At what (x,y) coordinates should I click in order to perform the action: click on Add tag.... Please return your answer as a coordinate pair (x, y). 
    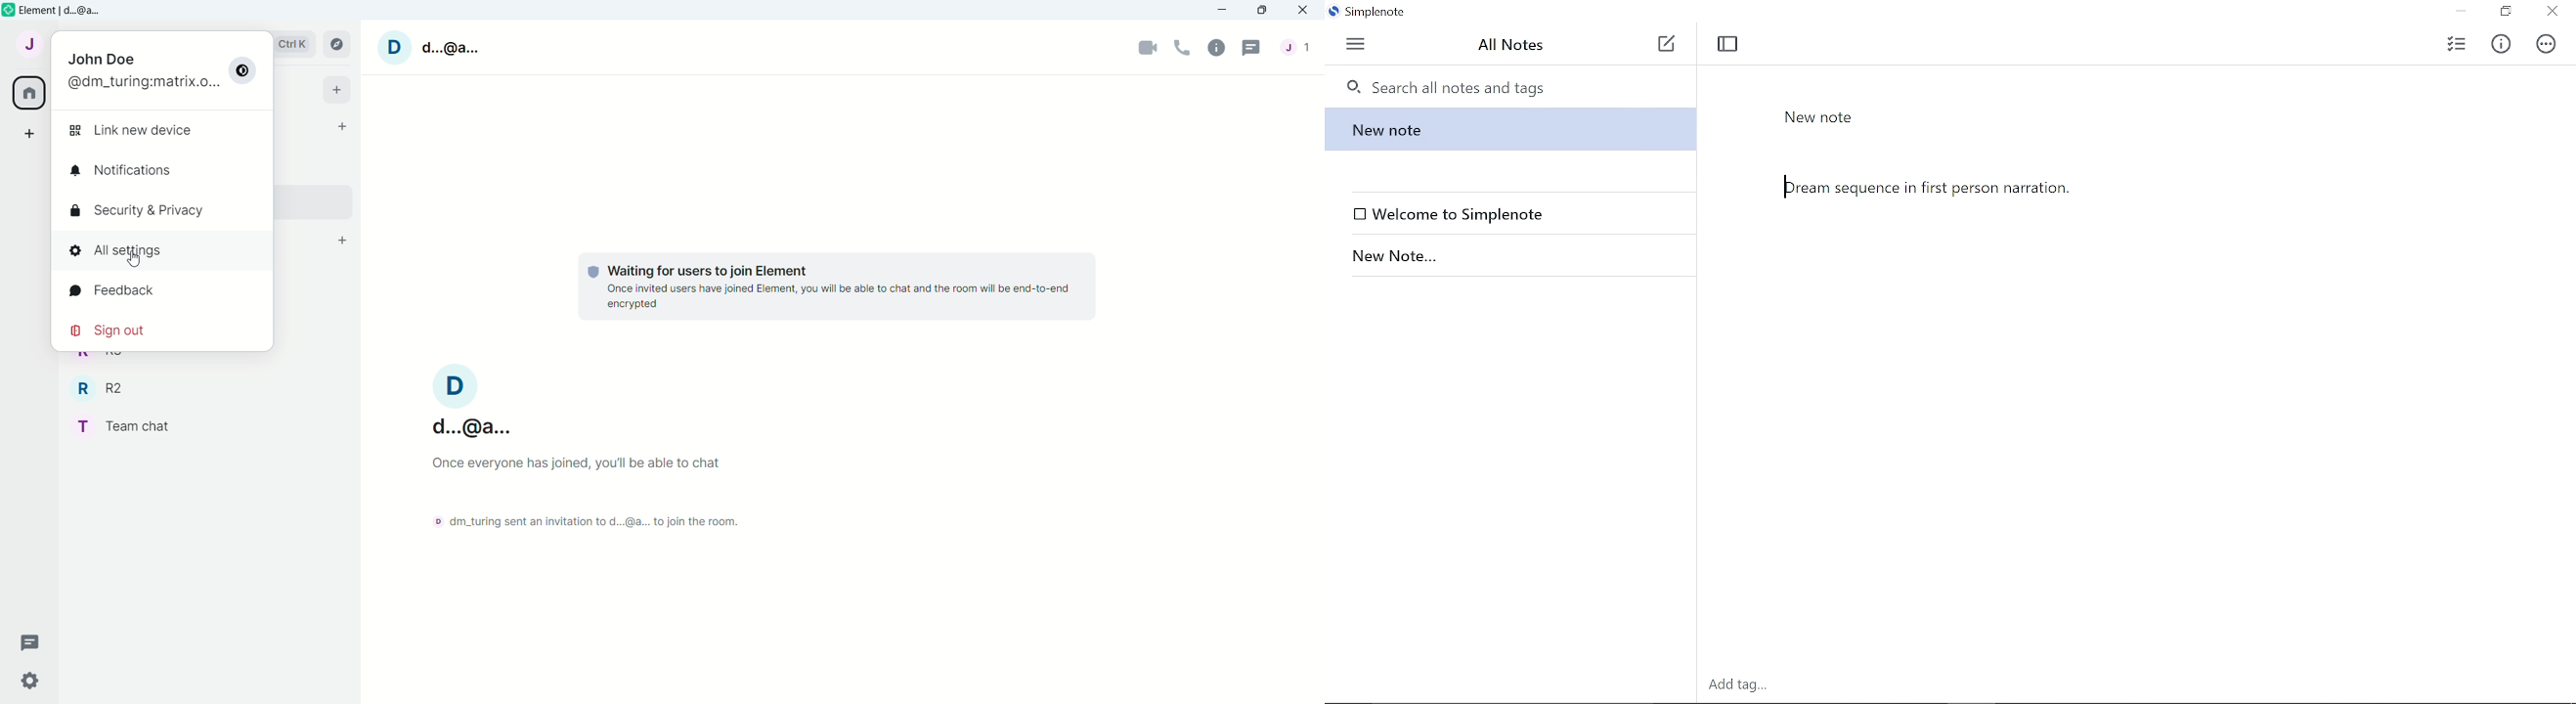
    Looking at the image, I should click on (1740, 682).